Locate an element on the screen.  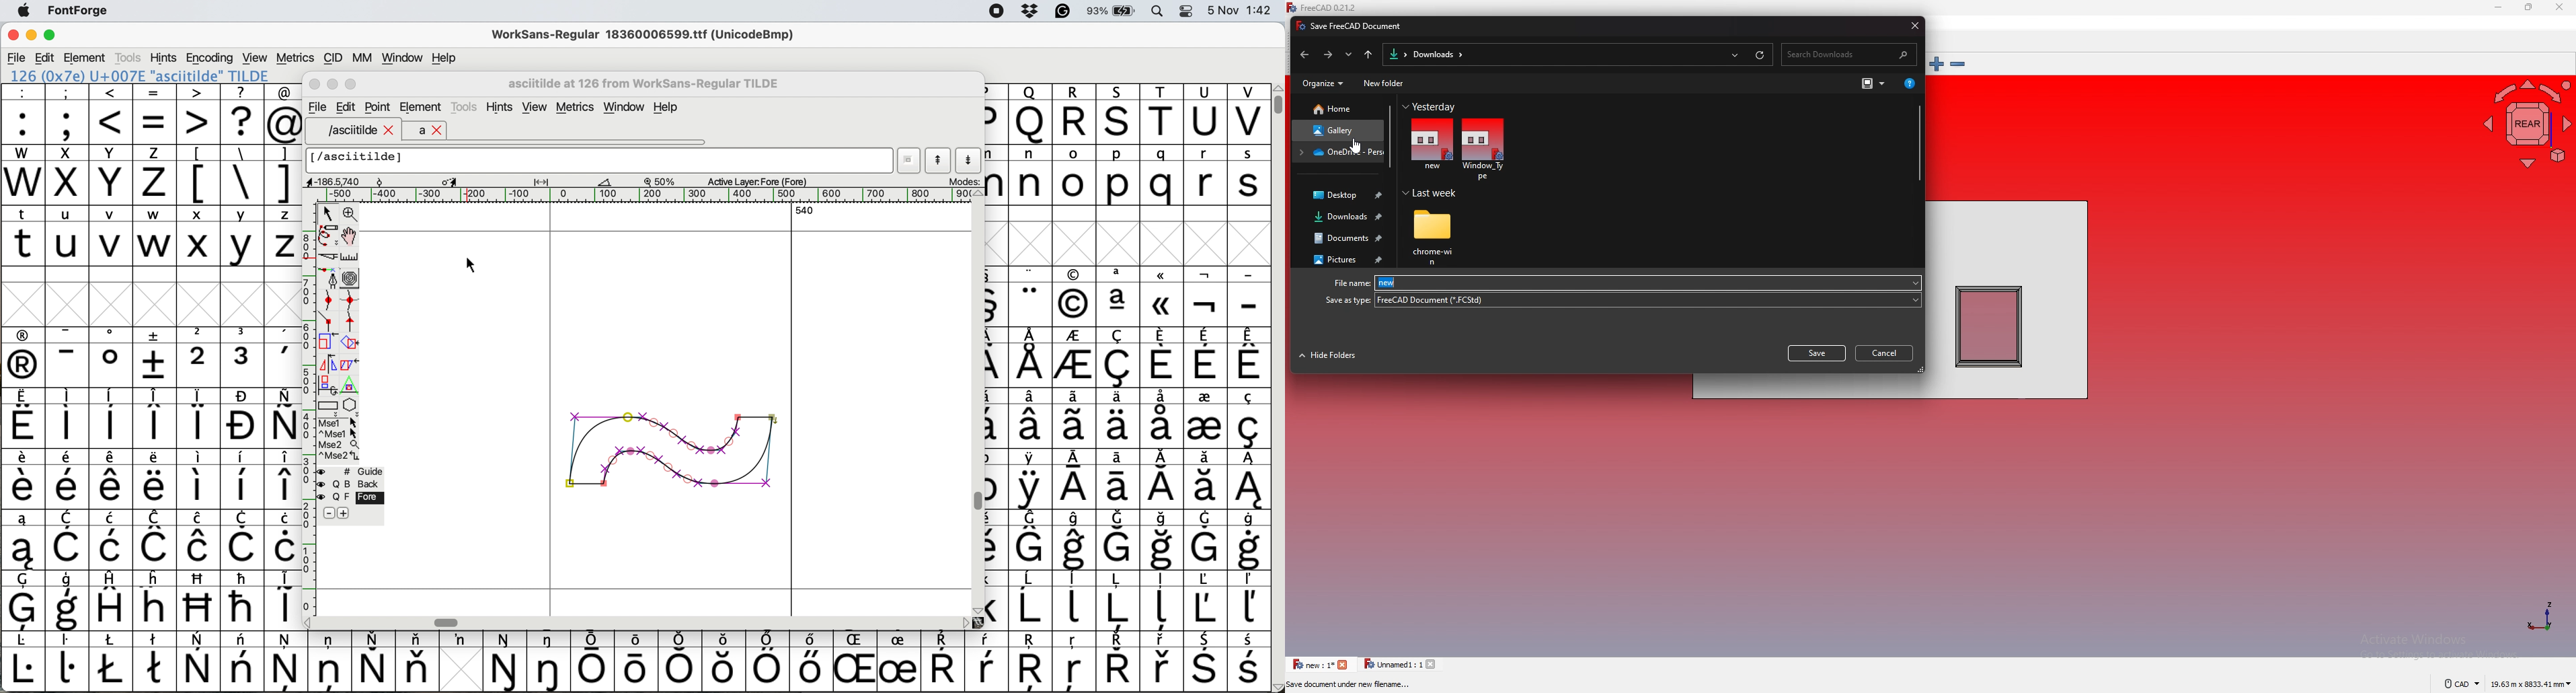
show previous letter is located at coordinates (938, 161).